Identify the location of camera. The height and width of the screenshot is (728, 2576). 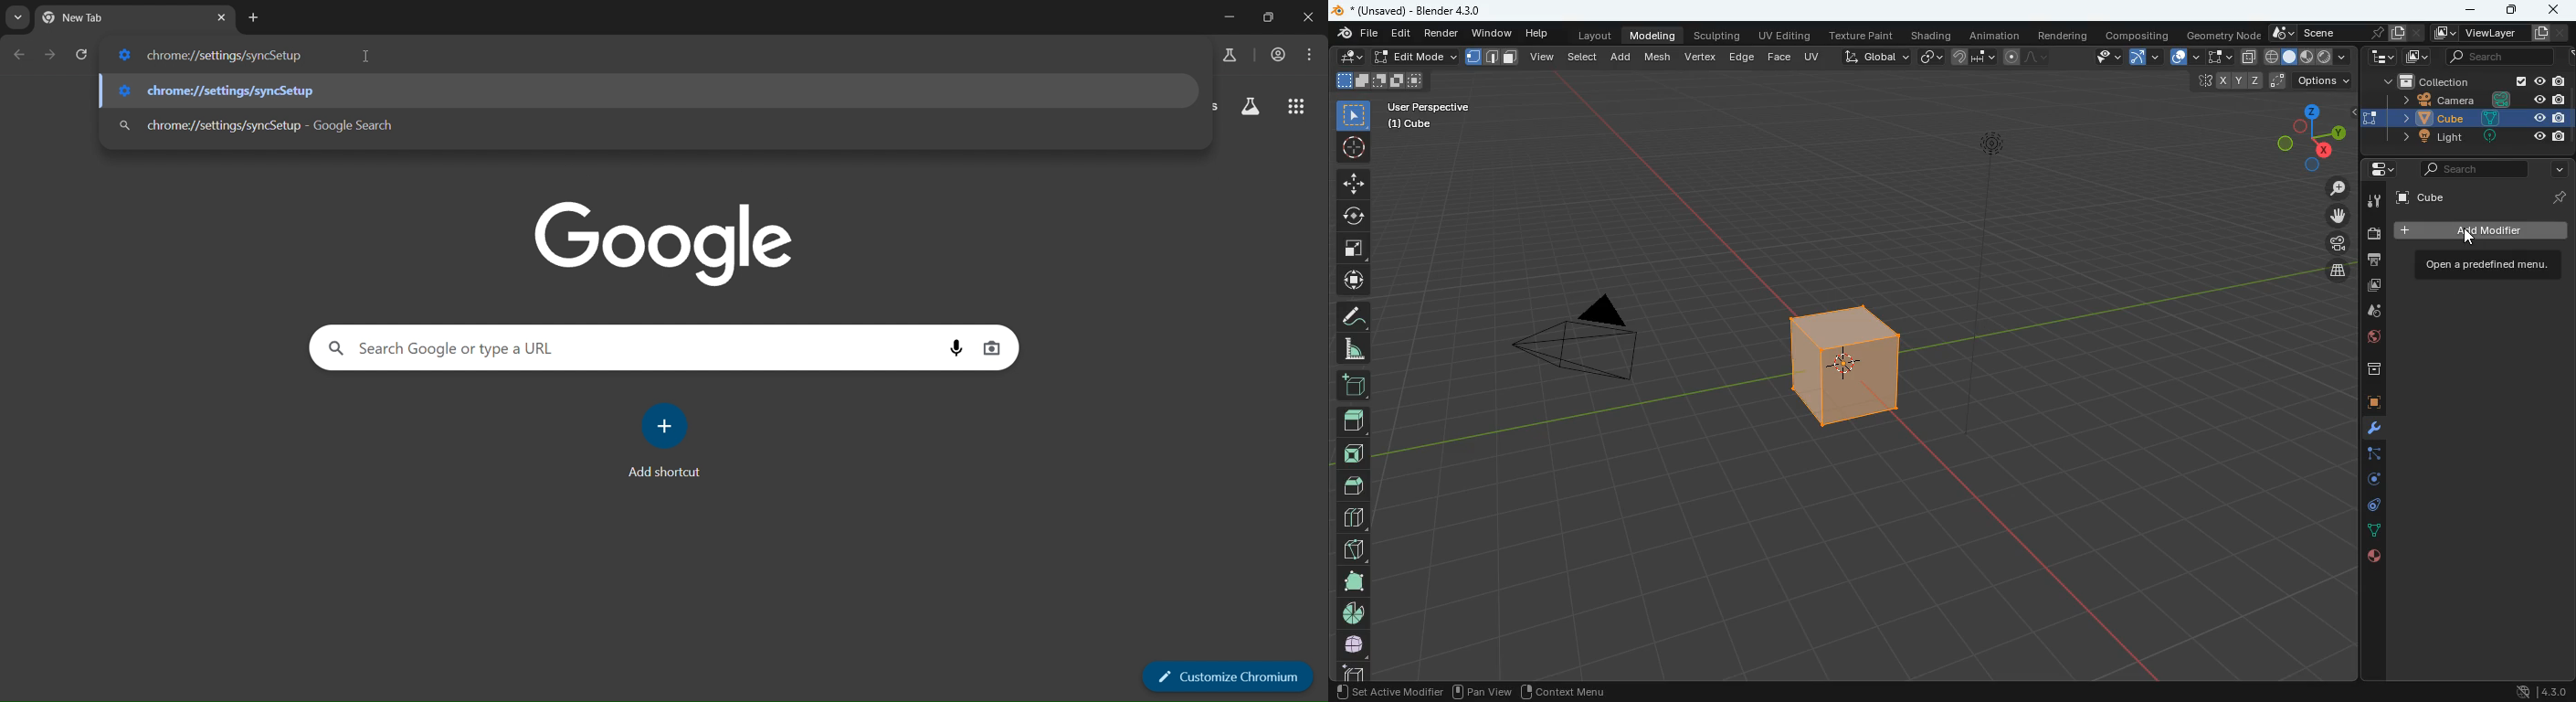
(2470, 101).